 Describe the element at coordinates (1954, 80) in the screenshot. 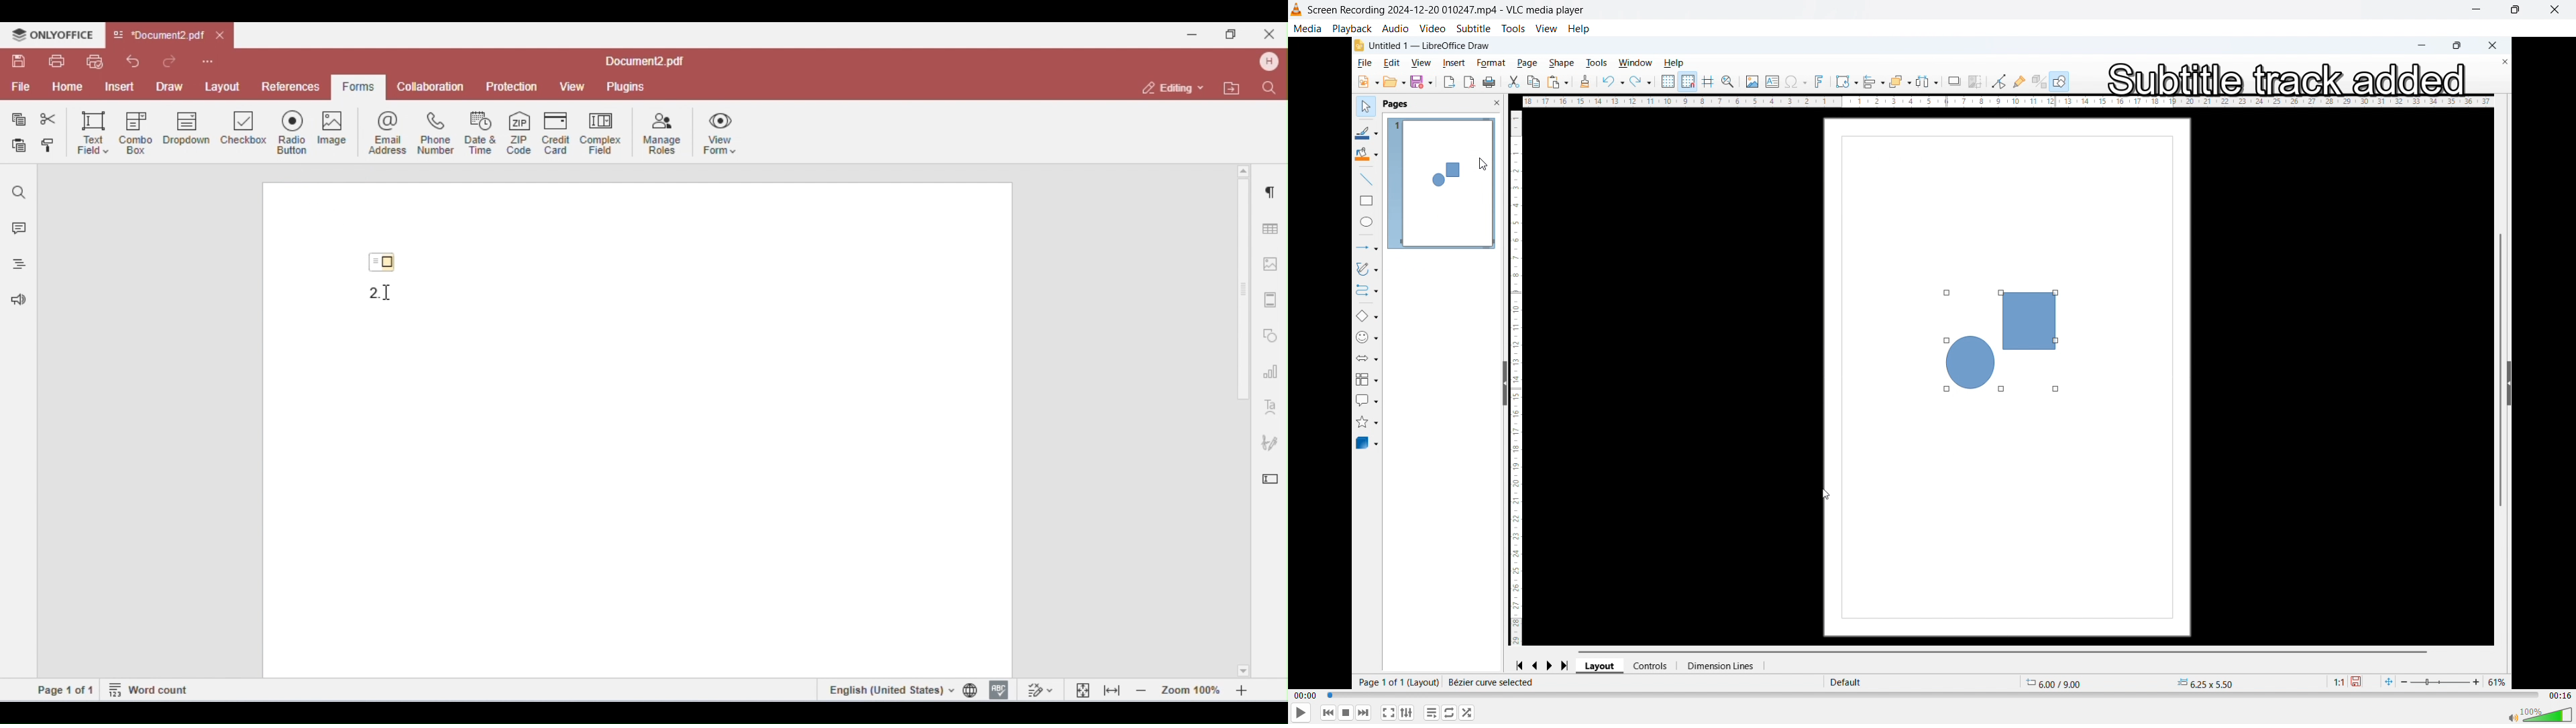

I see `shadow` at that location.